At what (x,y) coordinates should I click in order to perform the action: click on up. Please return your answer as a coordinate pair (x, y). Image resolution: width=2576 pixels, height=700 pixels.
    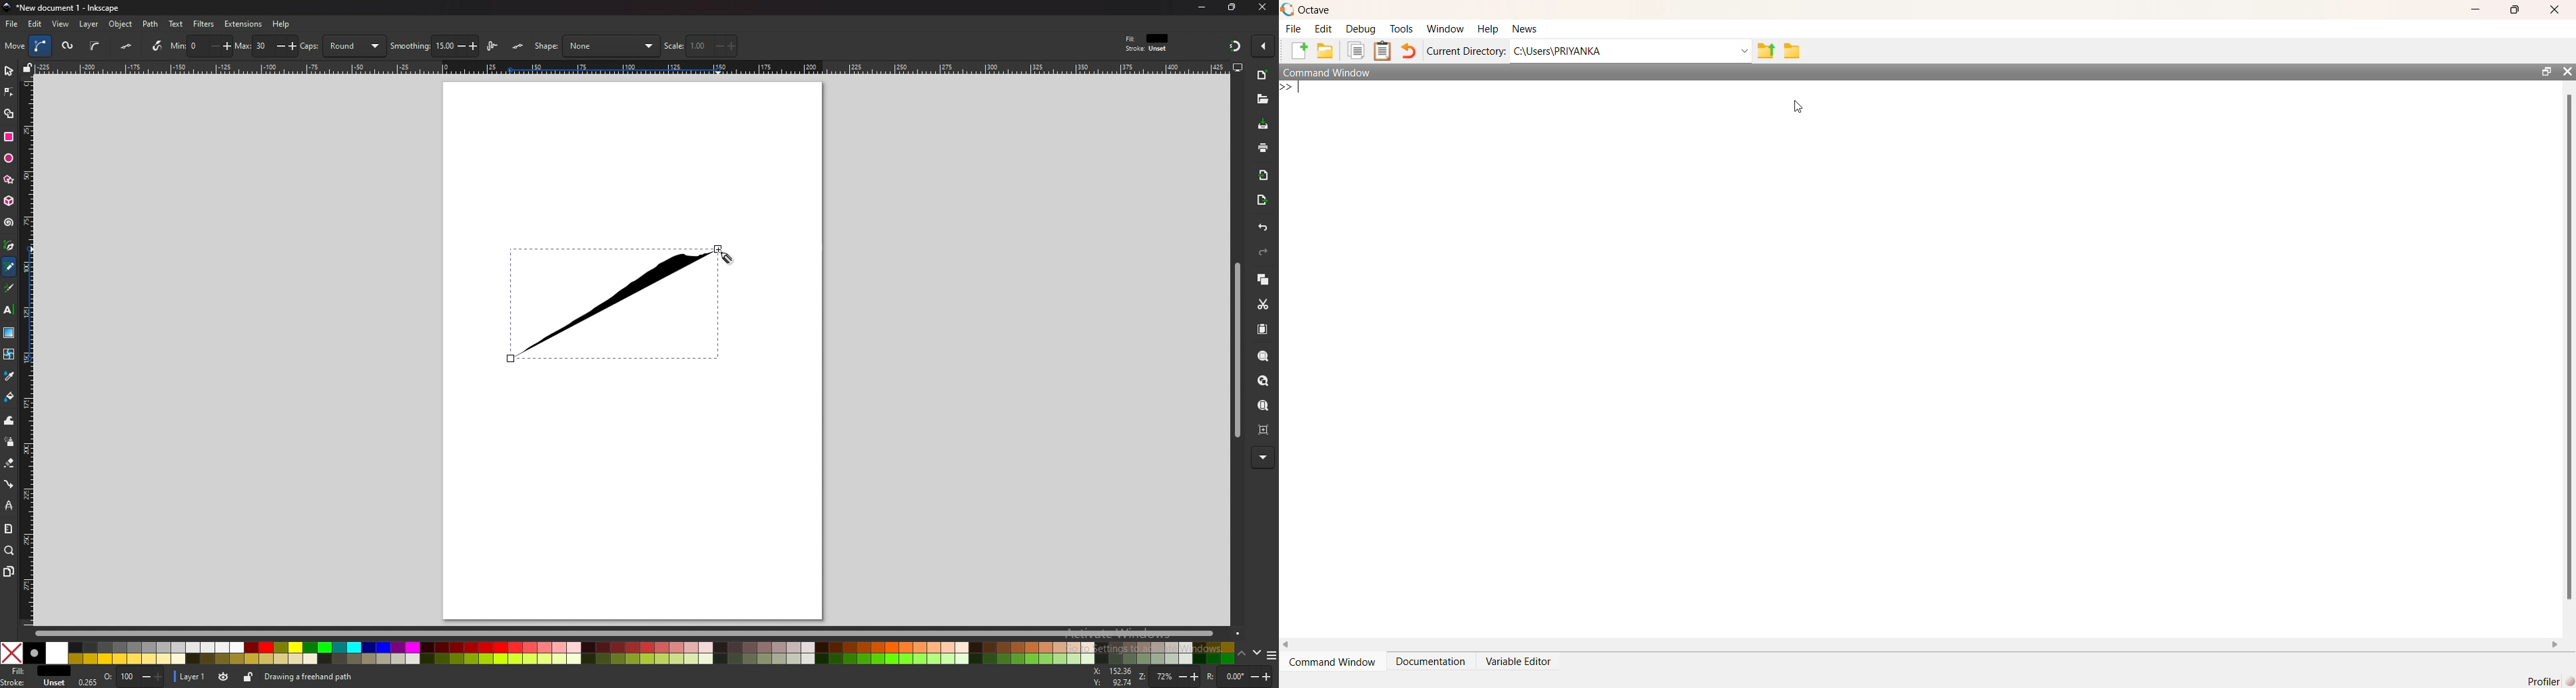
    Looking at the image, I should click on (1242, 654).